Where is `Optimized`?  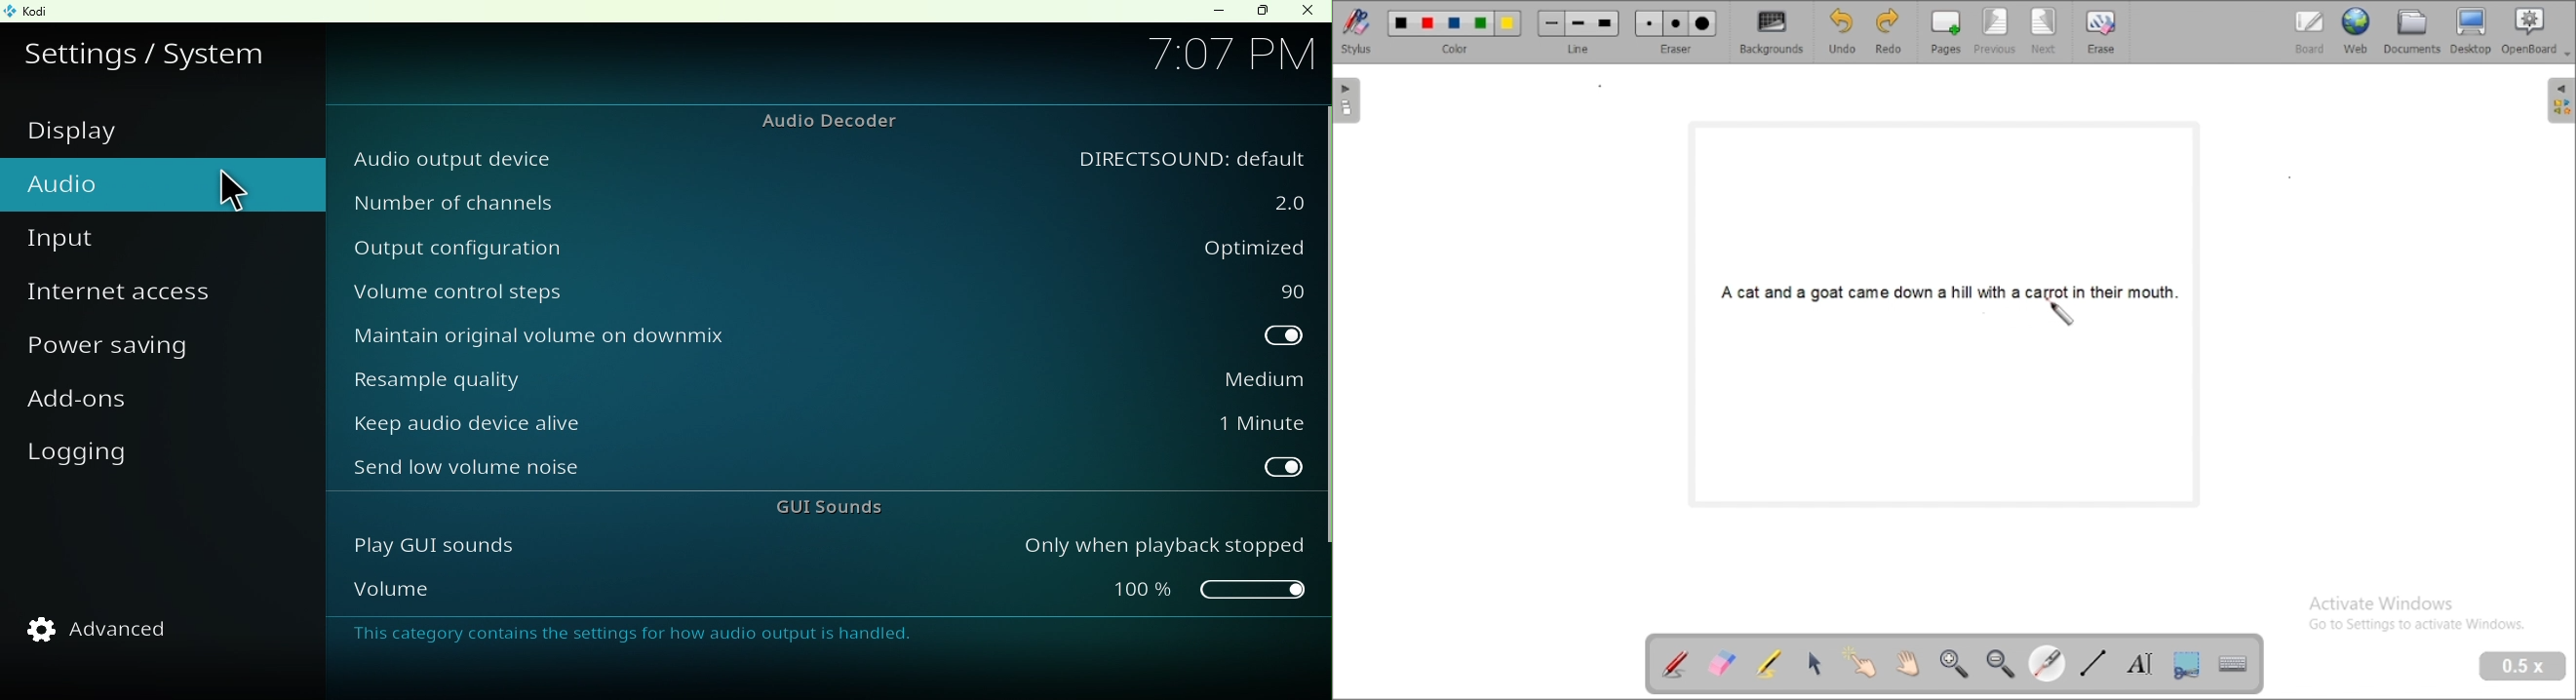 Optimized is located at coordinates (1190, 248).